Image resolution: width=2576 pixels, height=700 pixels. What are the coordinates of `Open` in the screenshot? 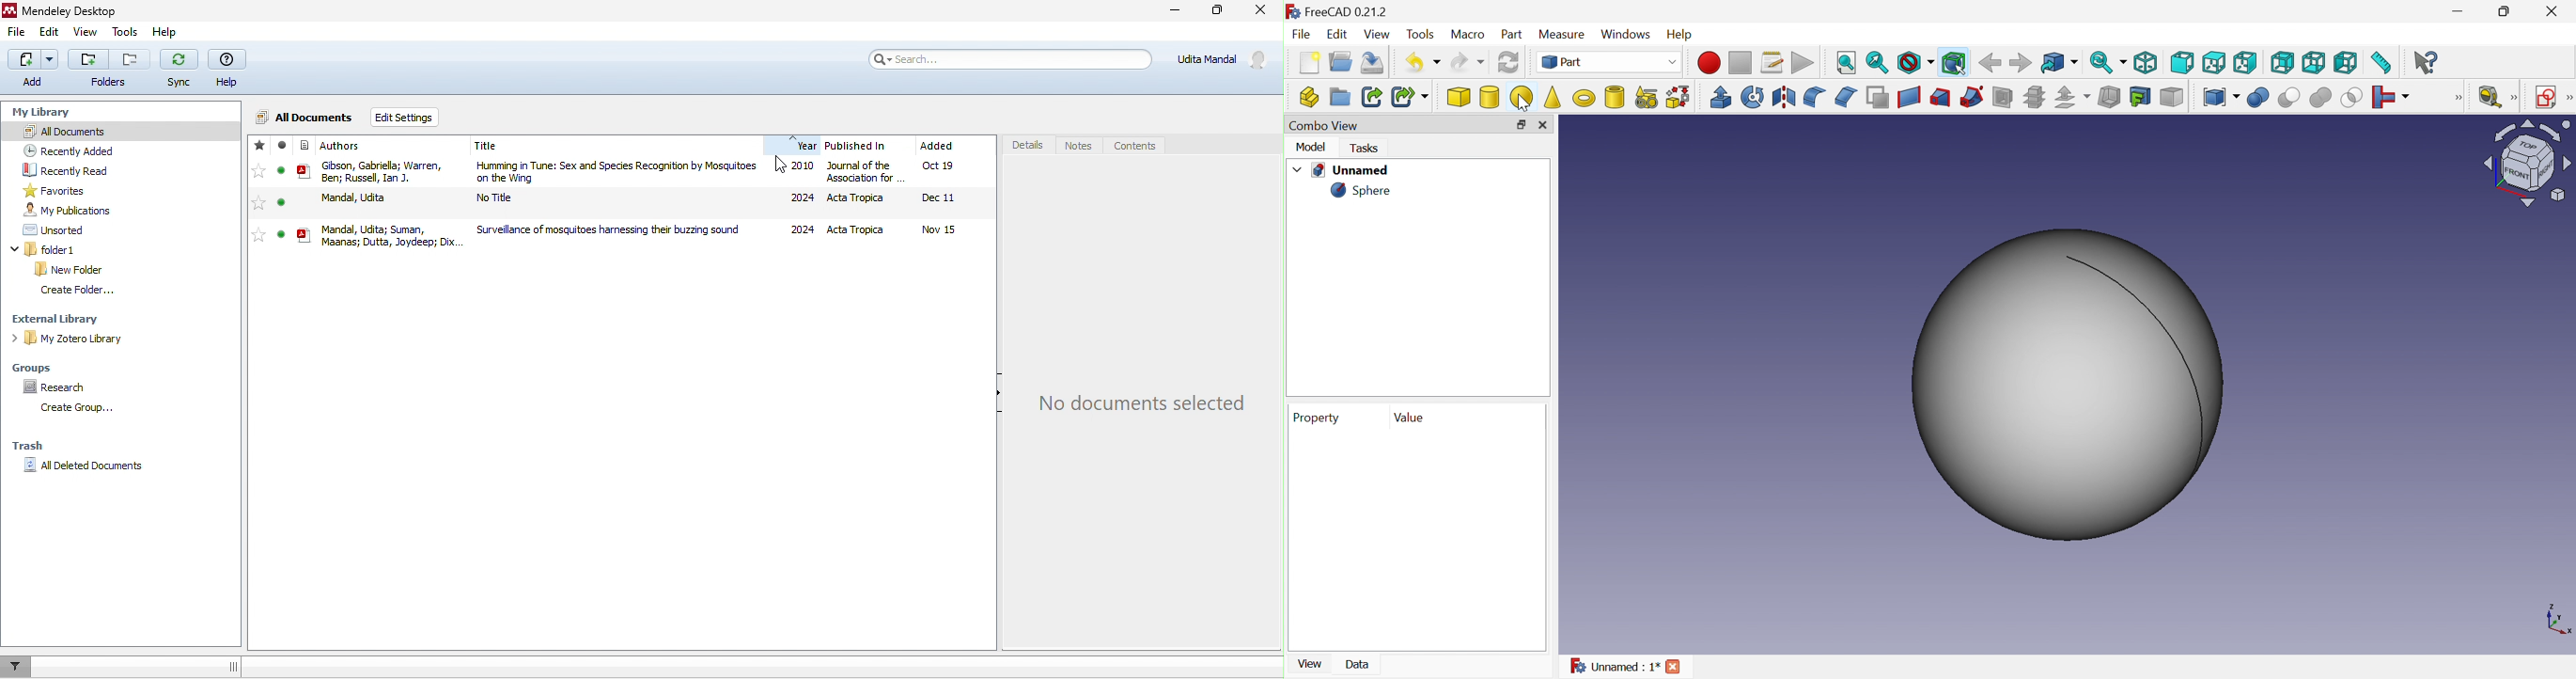 It's located at (1341, 61).